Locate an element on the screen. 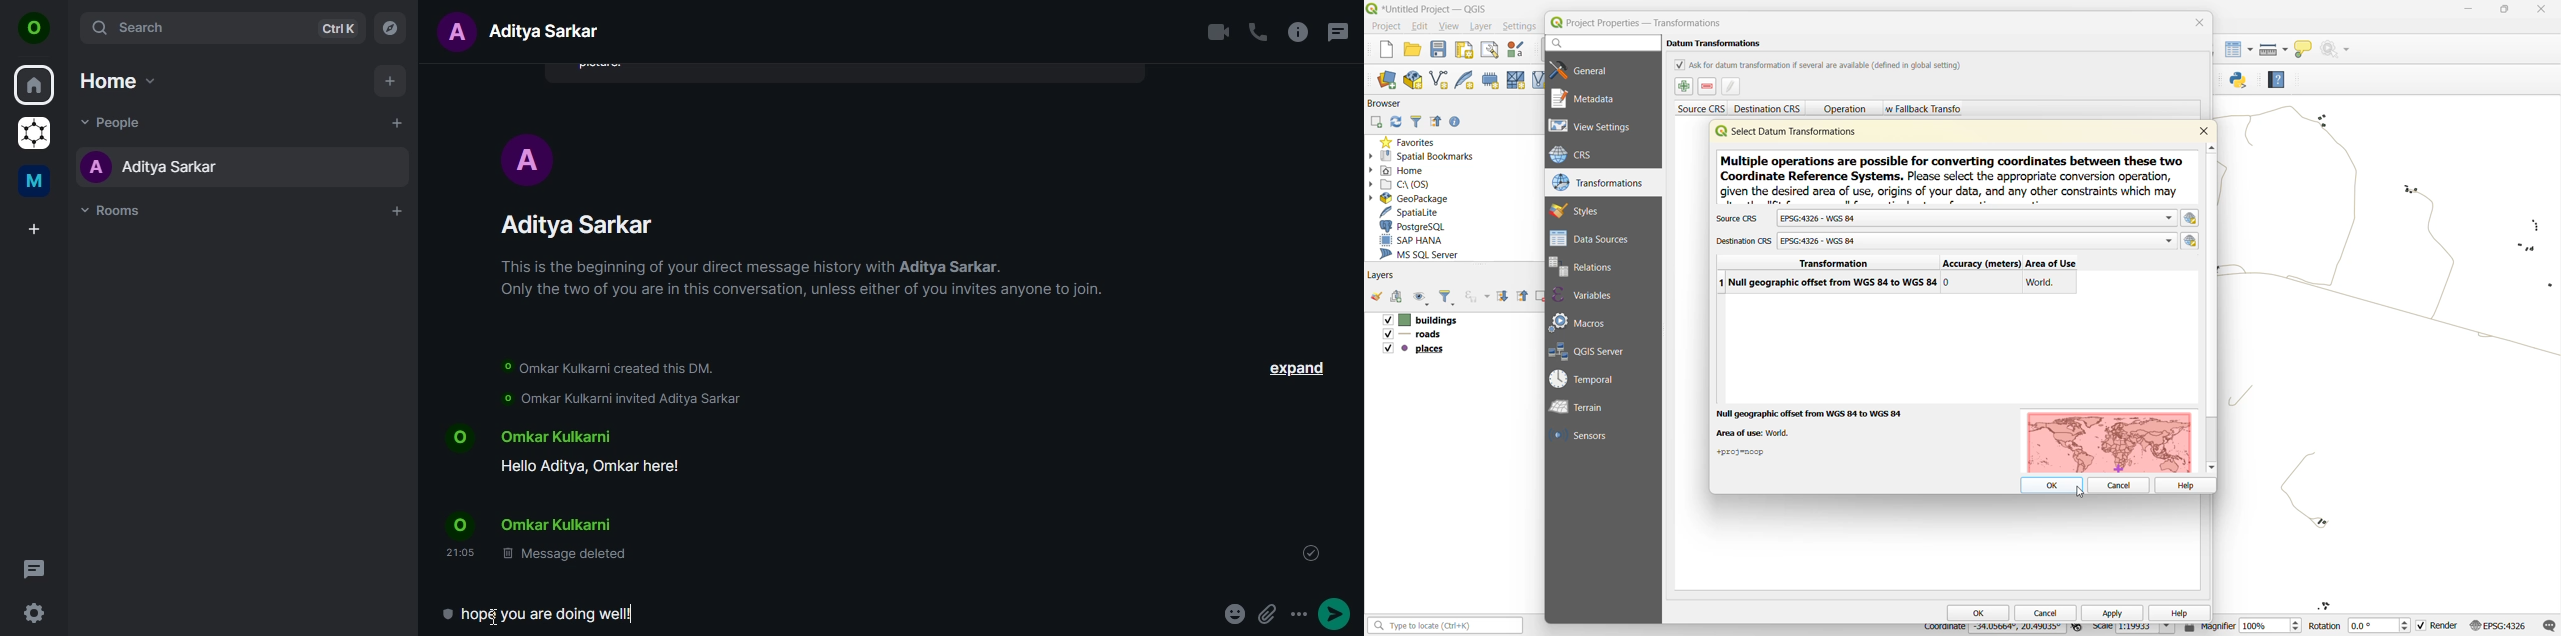 The height and width of the screenshot is (644, 2576). expand is located at coordinates (1292, 367).